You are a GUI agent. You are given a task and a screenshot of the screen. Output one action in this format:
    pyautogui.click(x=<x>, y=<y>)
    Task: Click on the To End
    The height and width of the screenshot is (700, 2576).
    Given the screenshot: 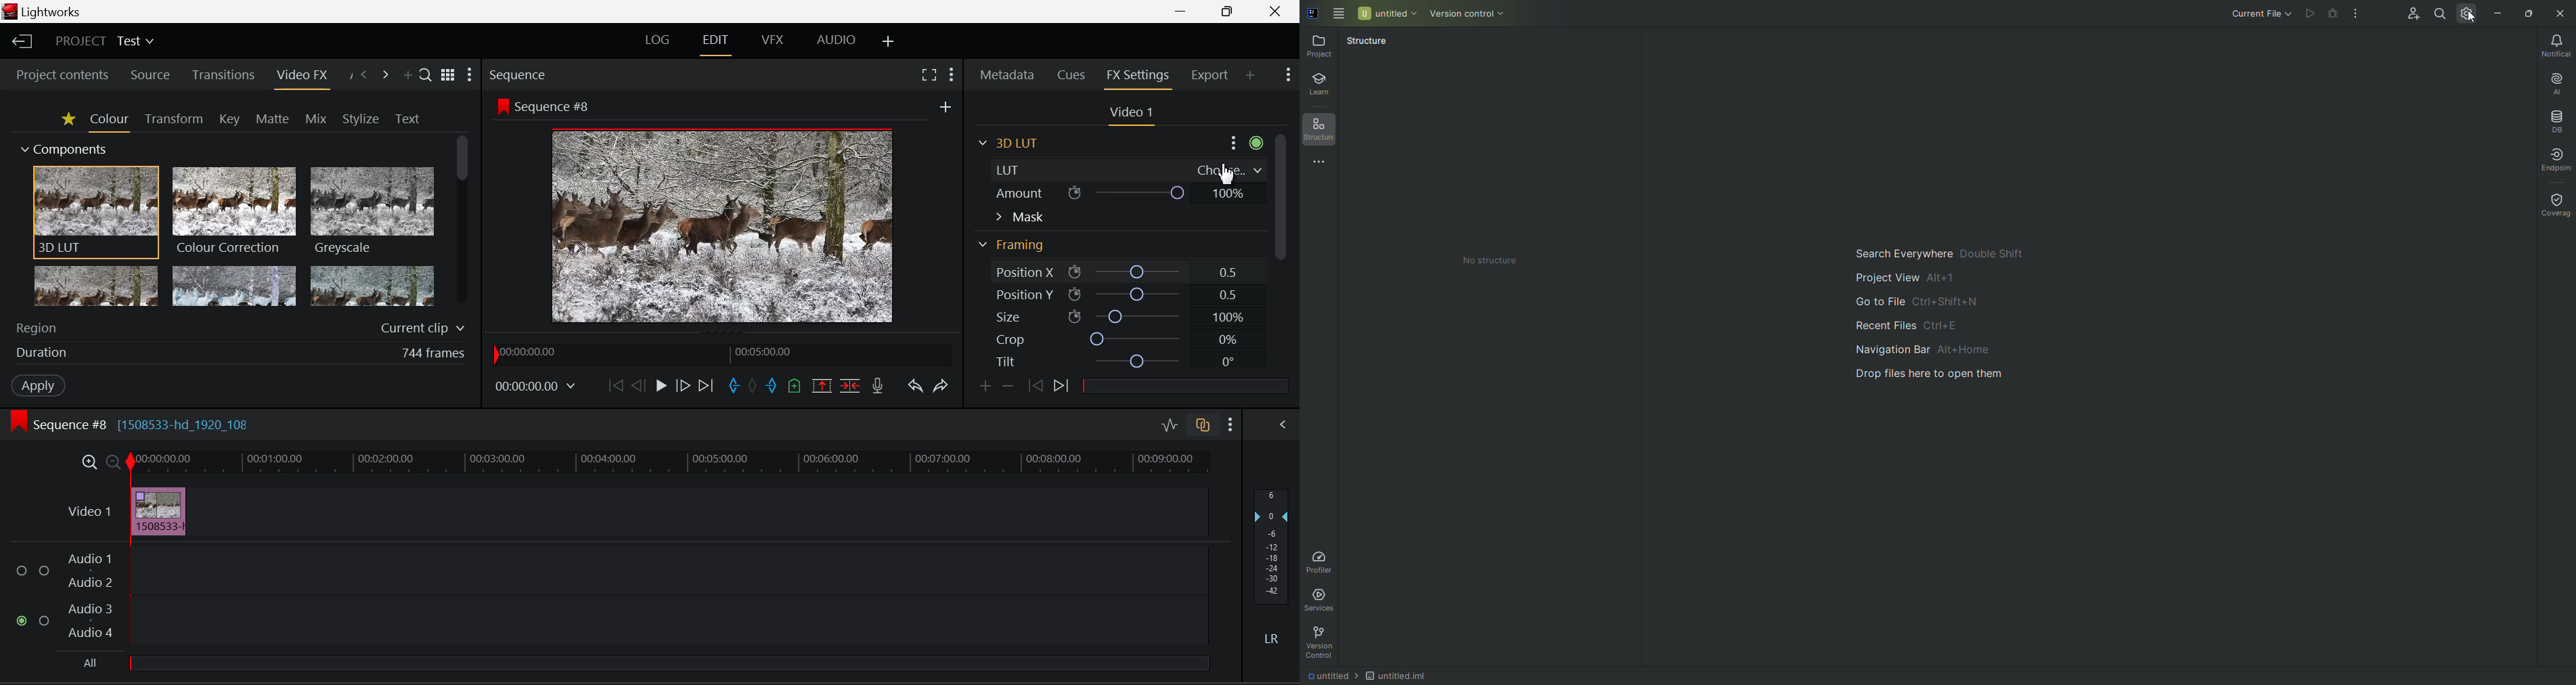 What is the action you would take?
    pyautogui.click(x=707, y=388)
    